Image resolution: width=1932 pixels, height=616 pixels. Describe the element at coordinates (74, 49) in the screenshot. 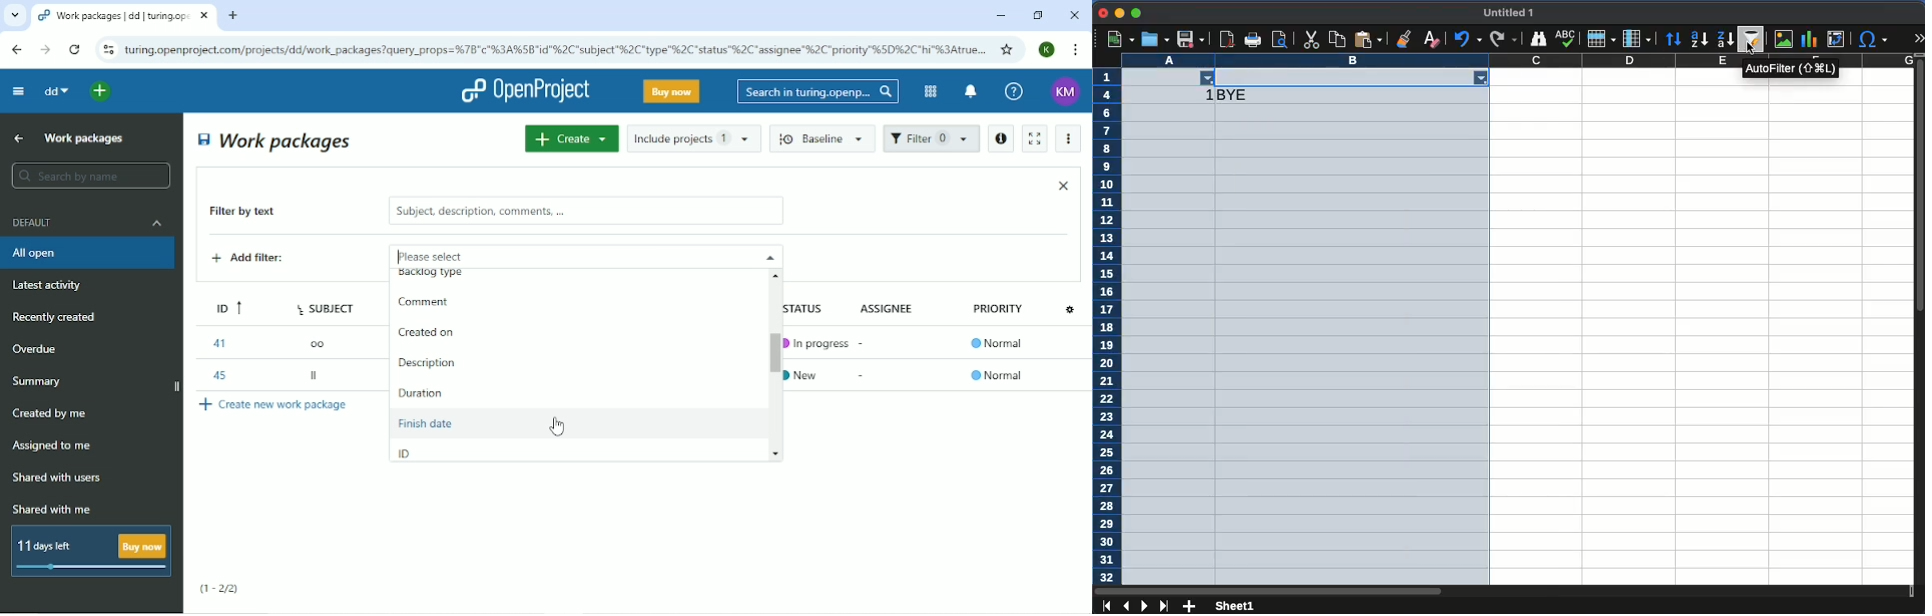

I see `Reload this page` at that location.